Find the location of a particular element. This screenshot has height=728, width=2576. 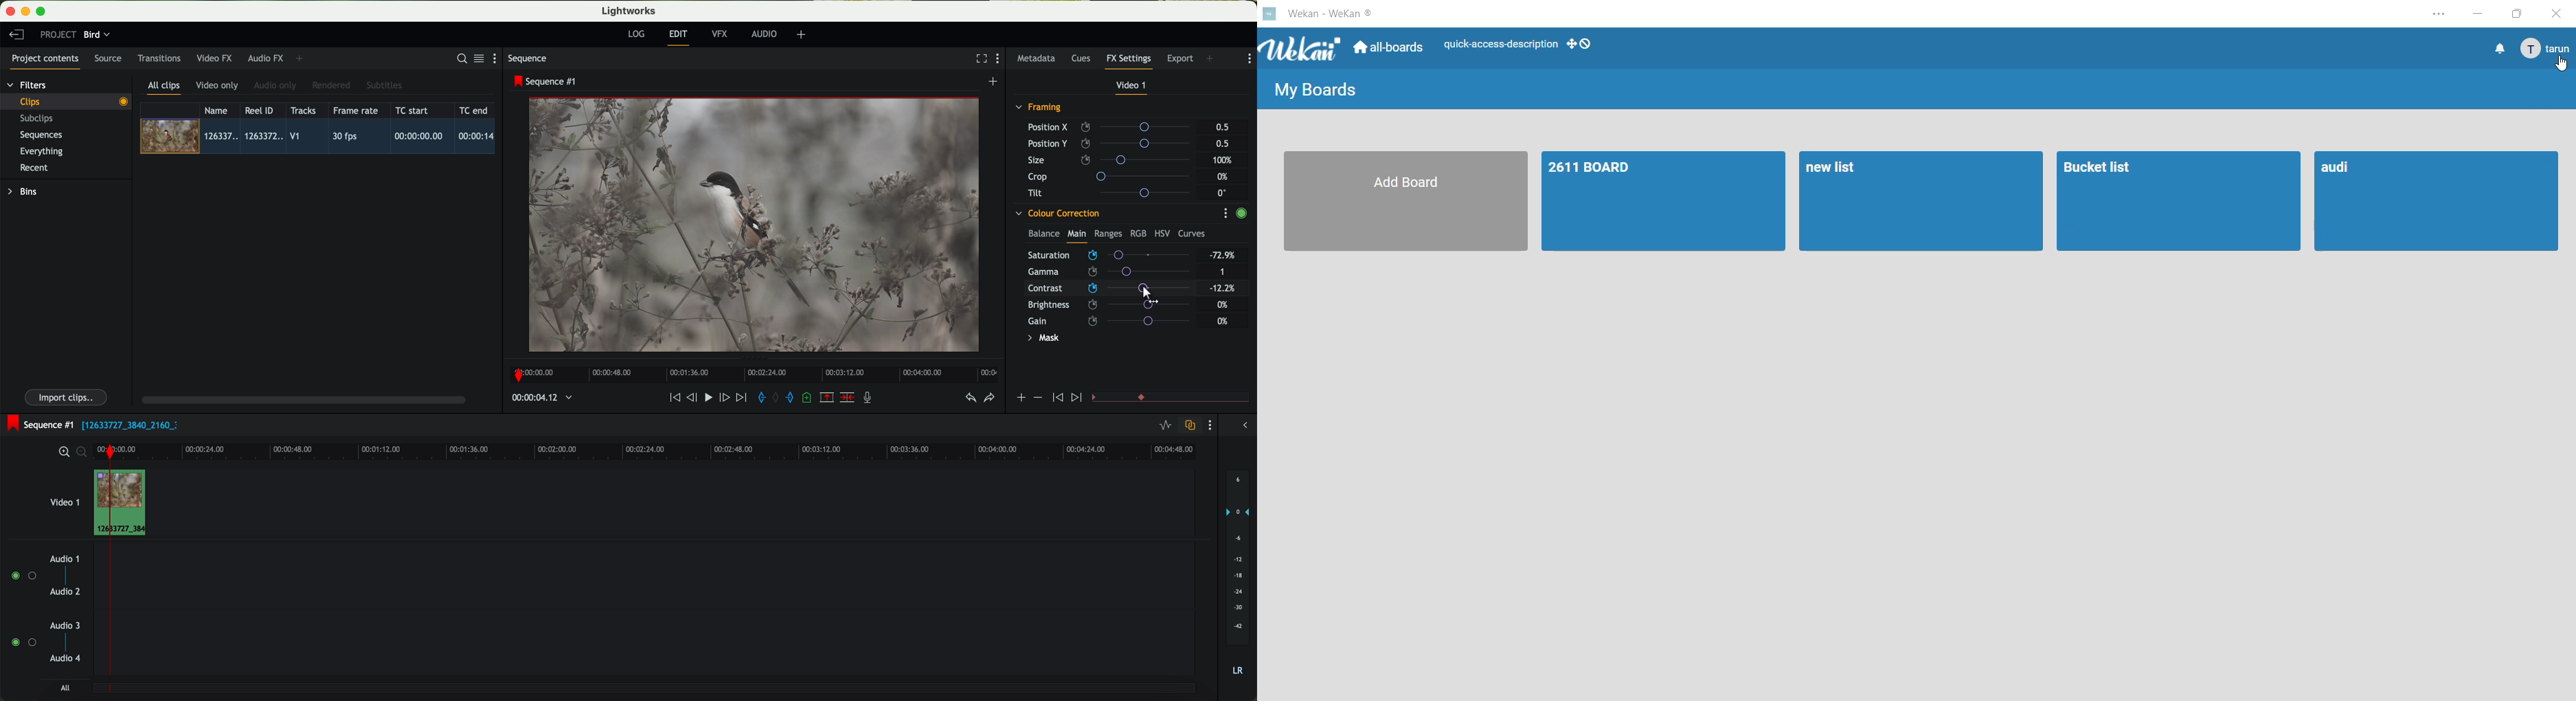

colour correction is located at coordinates (1057, 213).